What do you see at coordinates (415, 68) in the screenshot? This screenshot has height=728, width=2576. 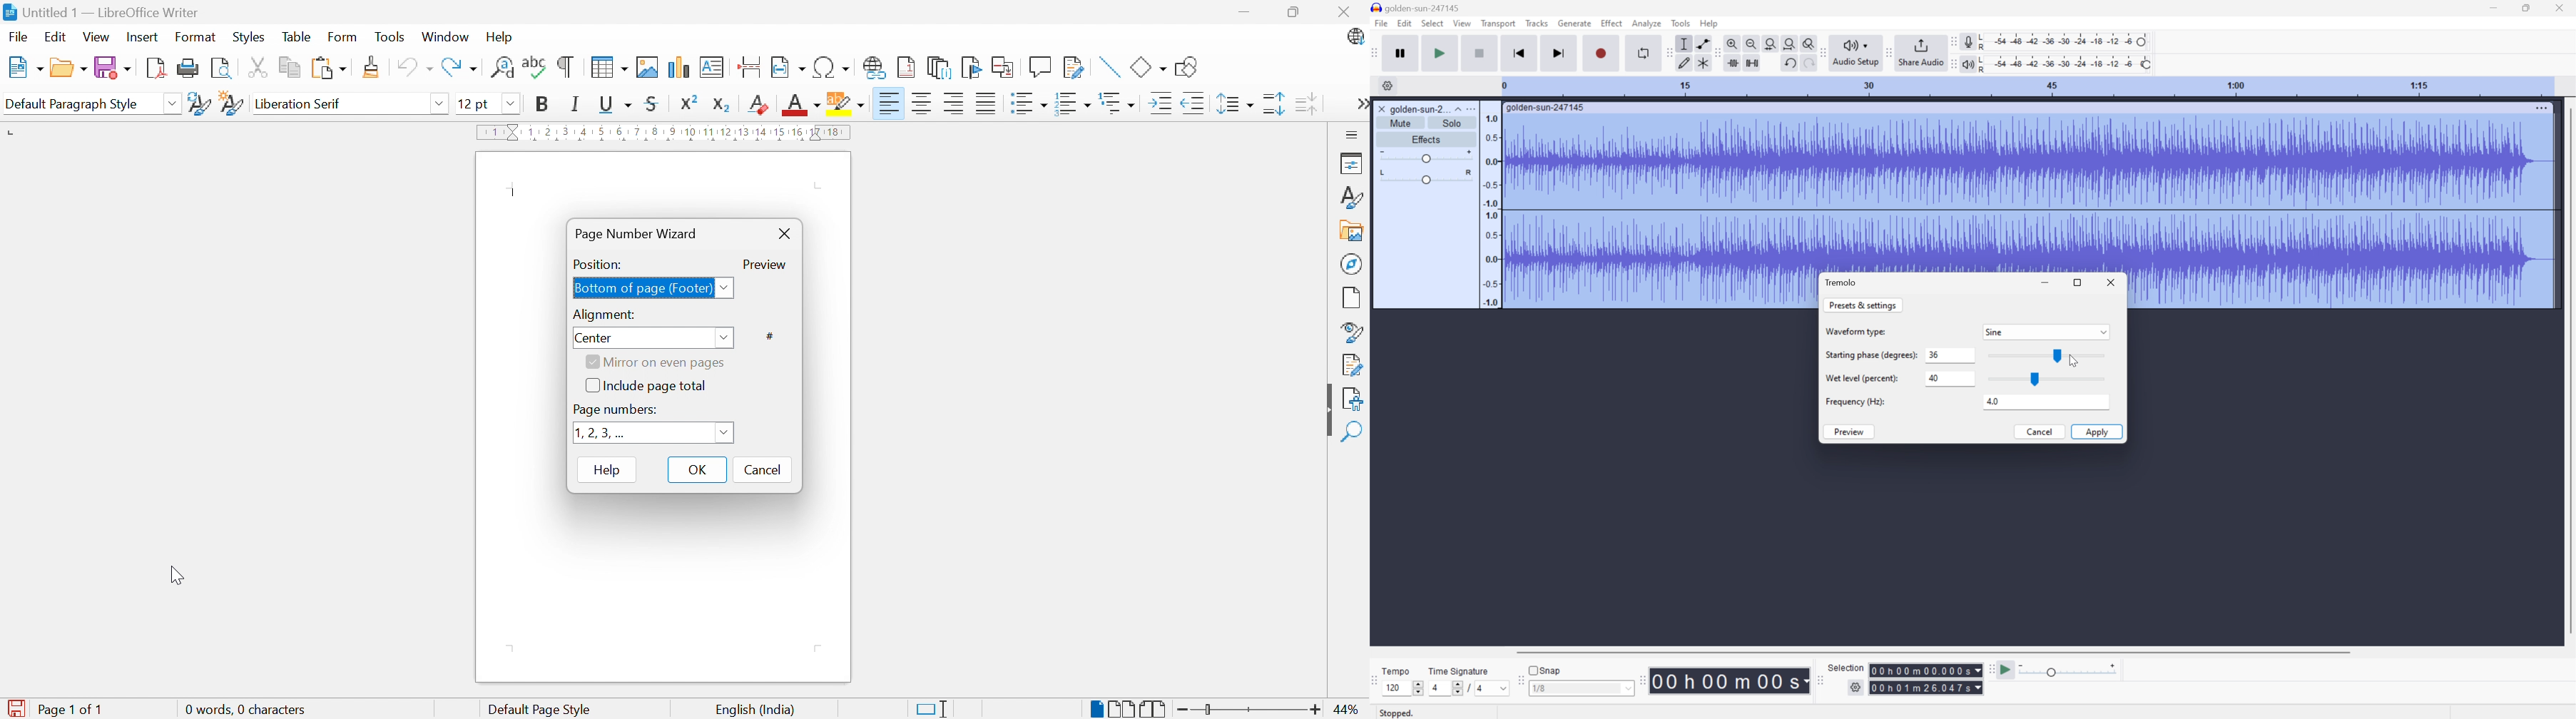 I see `Undo` at bounding box center [415, 68].